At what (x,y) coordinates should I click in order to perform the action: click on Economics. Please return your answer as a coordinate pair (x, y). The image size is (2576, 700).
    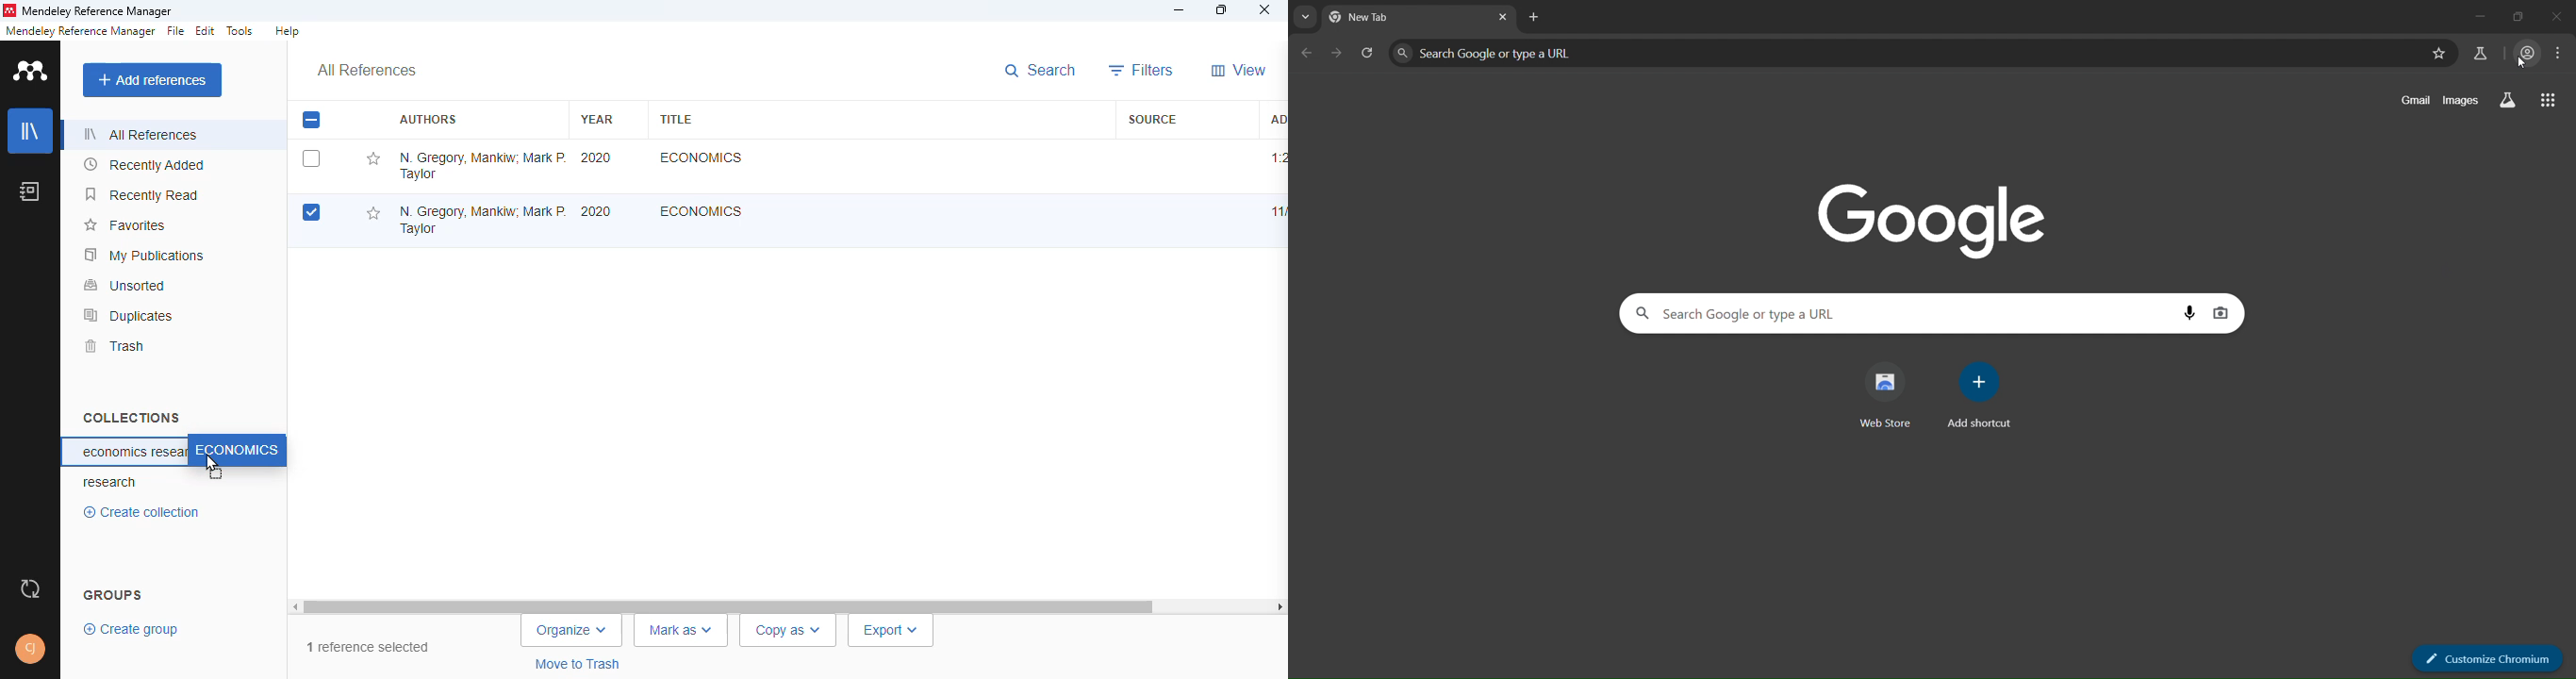
    Looking at the image, I should click on (699, 157).